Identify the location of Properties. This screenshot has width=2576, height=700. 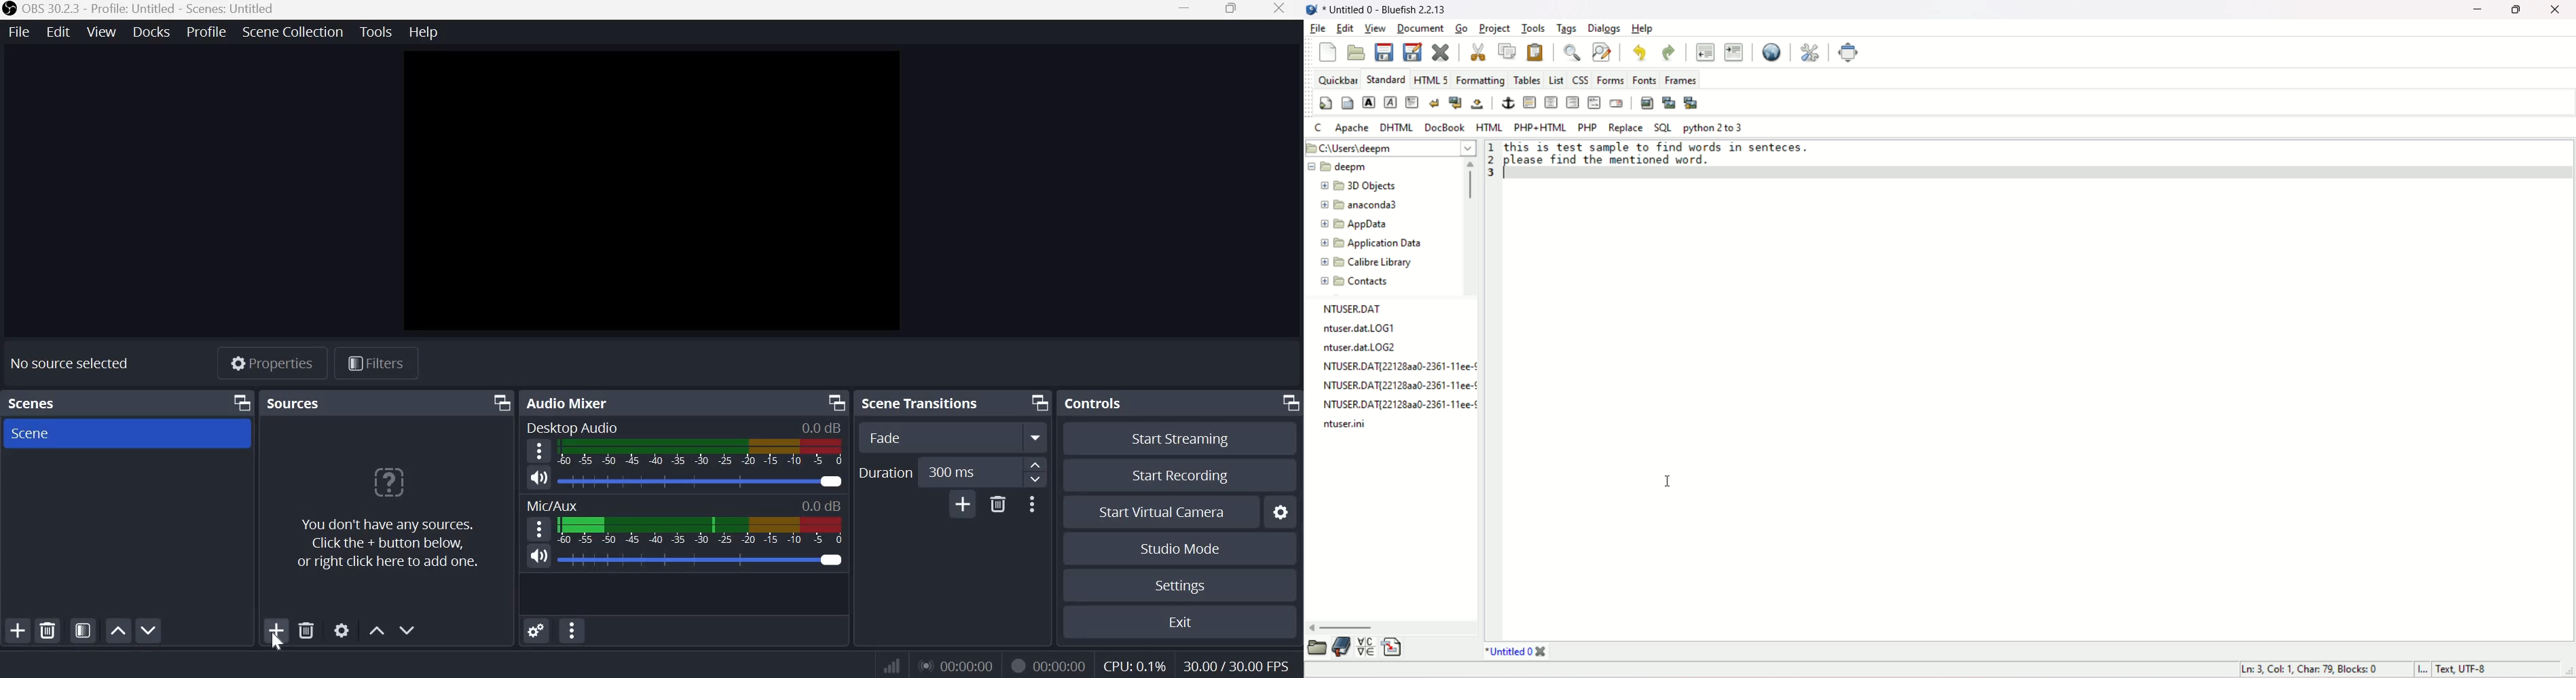
(271, 363).